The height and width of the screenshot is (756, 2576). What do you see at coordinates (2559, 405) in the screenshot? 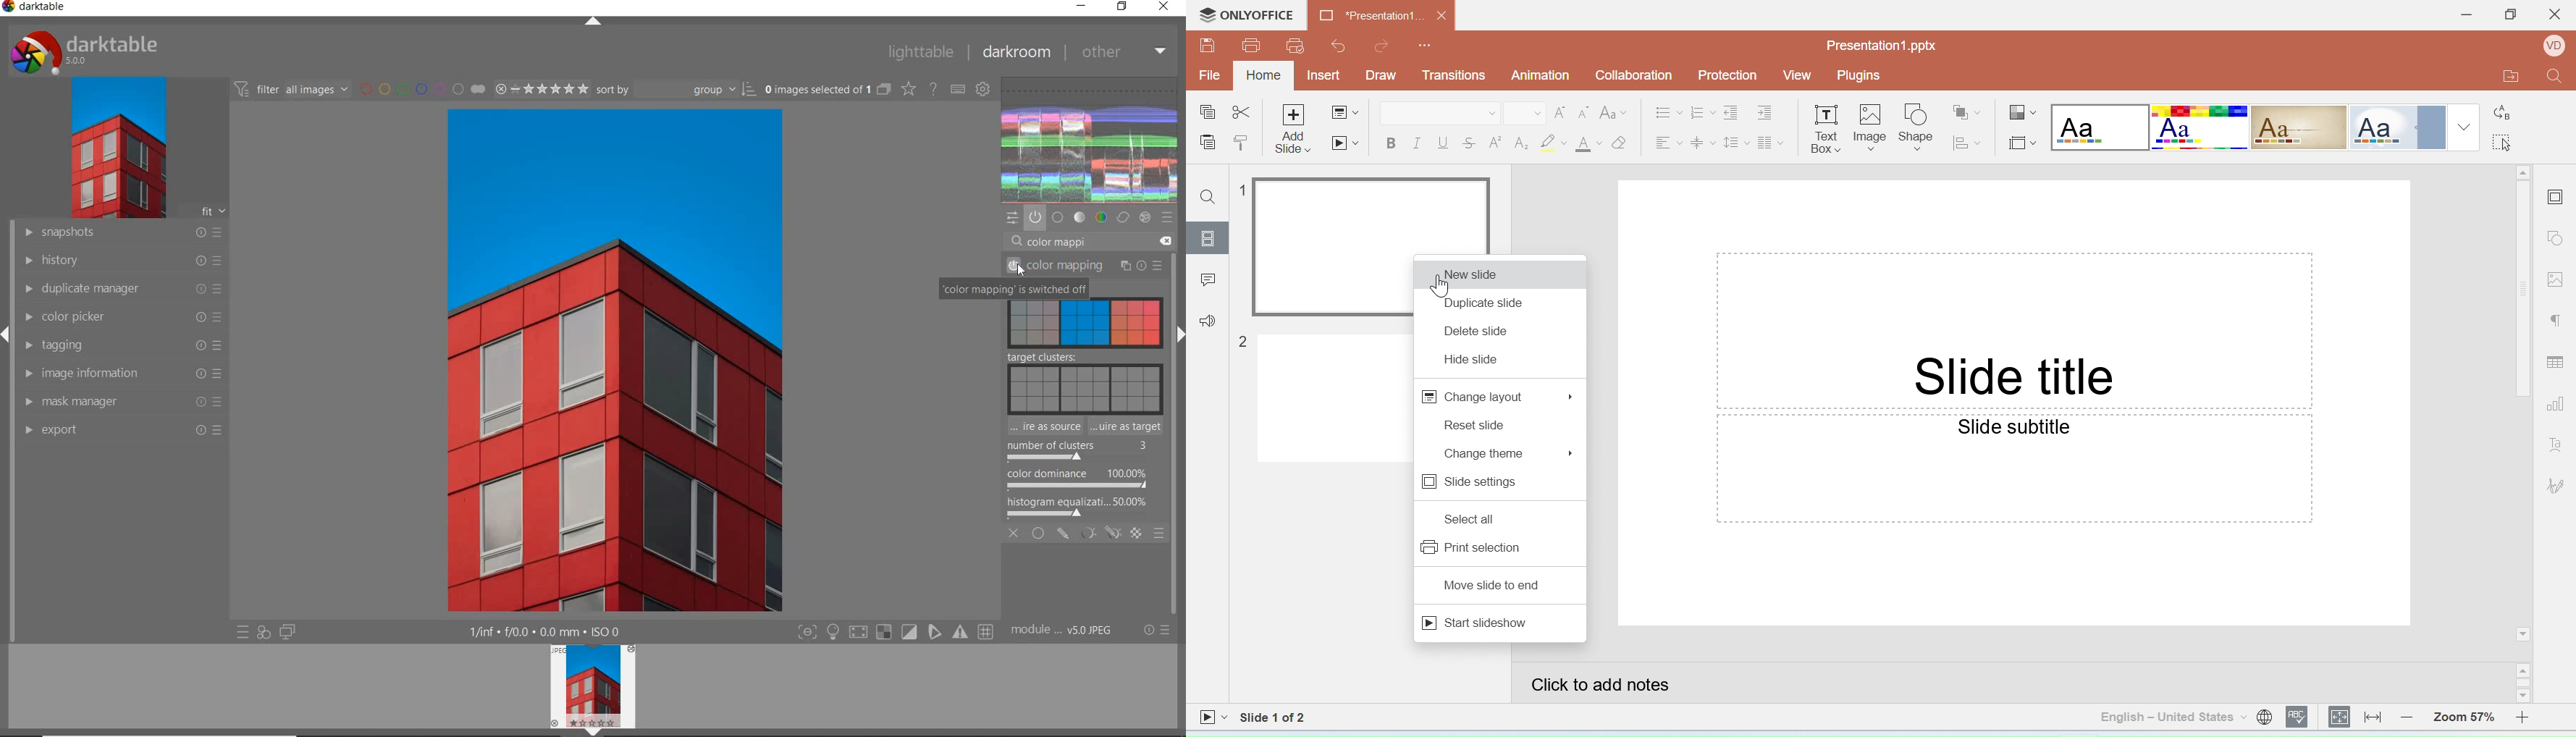
I see `Chart settings` at bounding box center [2559, 405].